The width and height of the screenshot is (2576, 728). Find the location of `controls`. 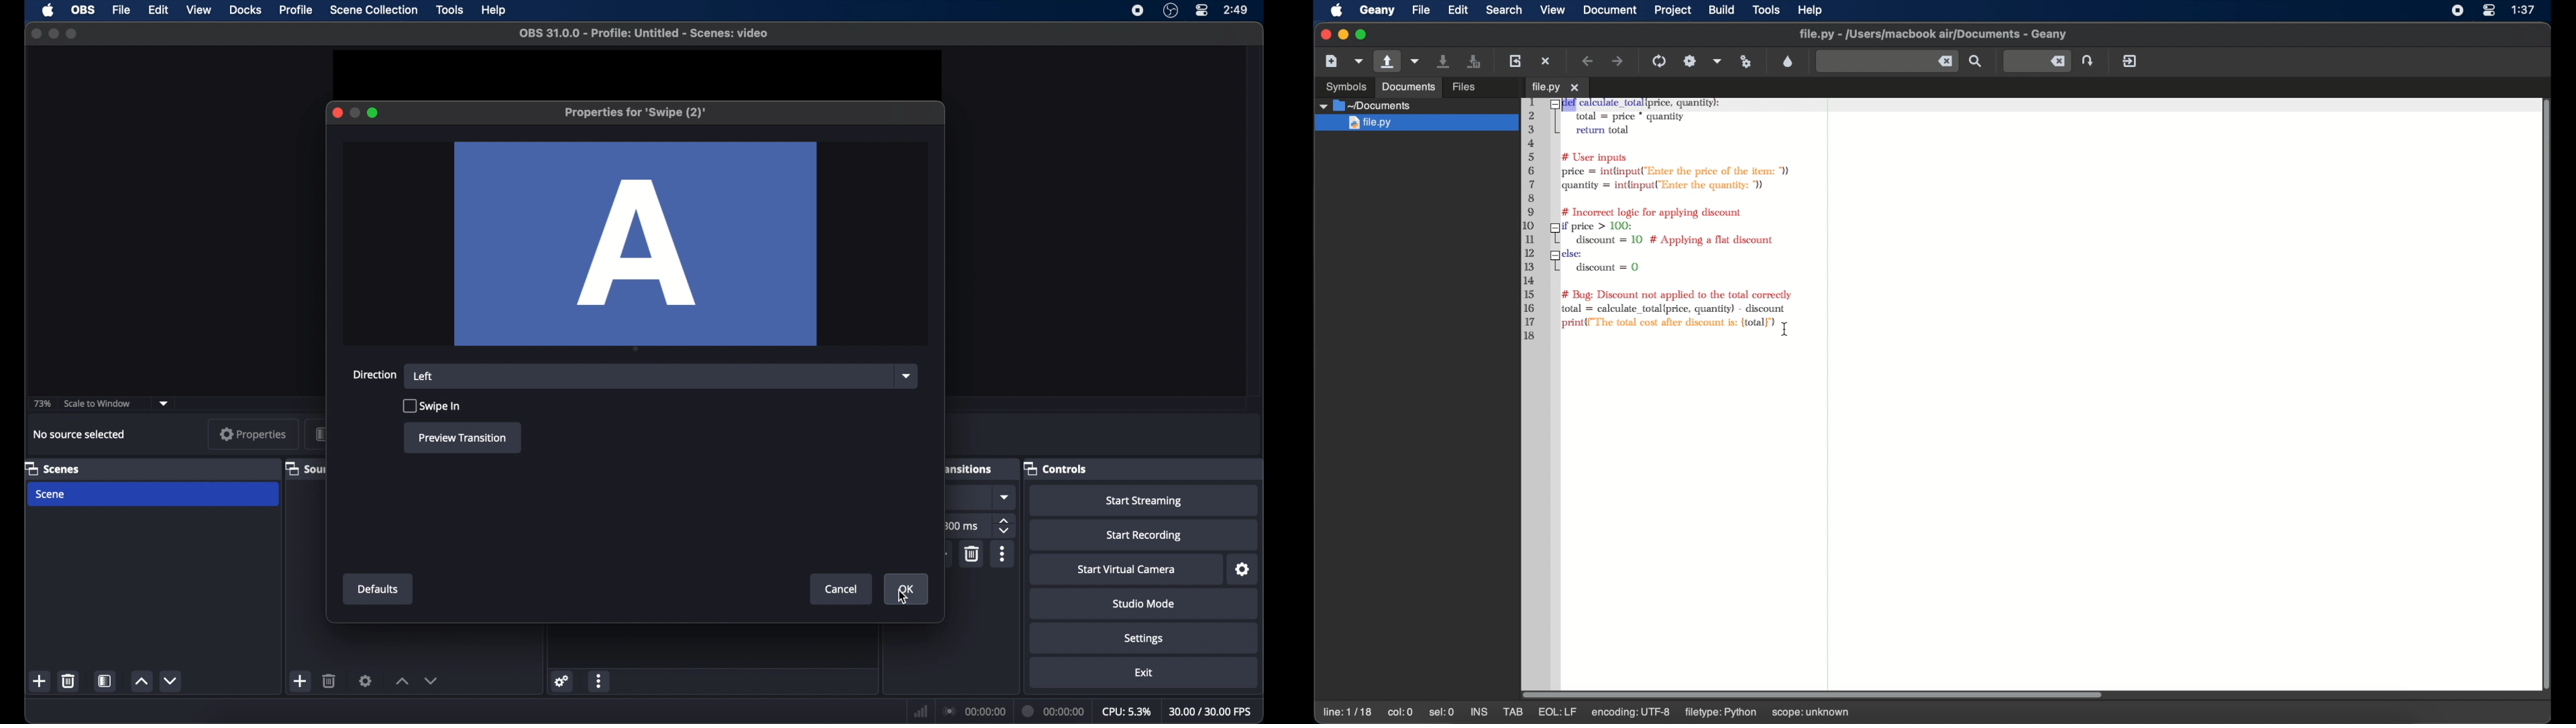

controls is located at coordinates (1057, 469).